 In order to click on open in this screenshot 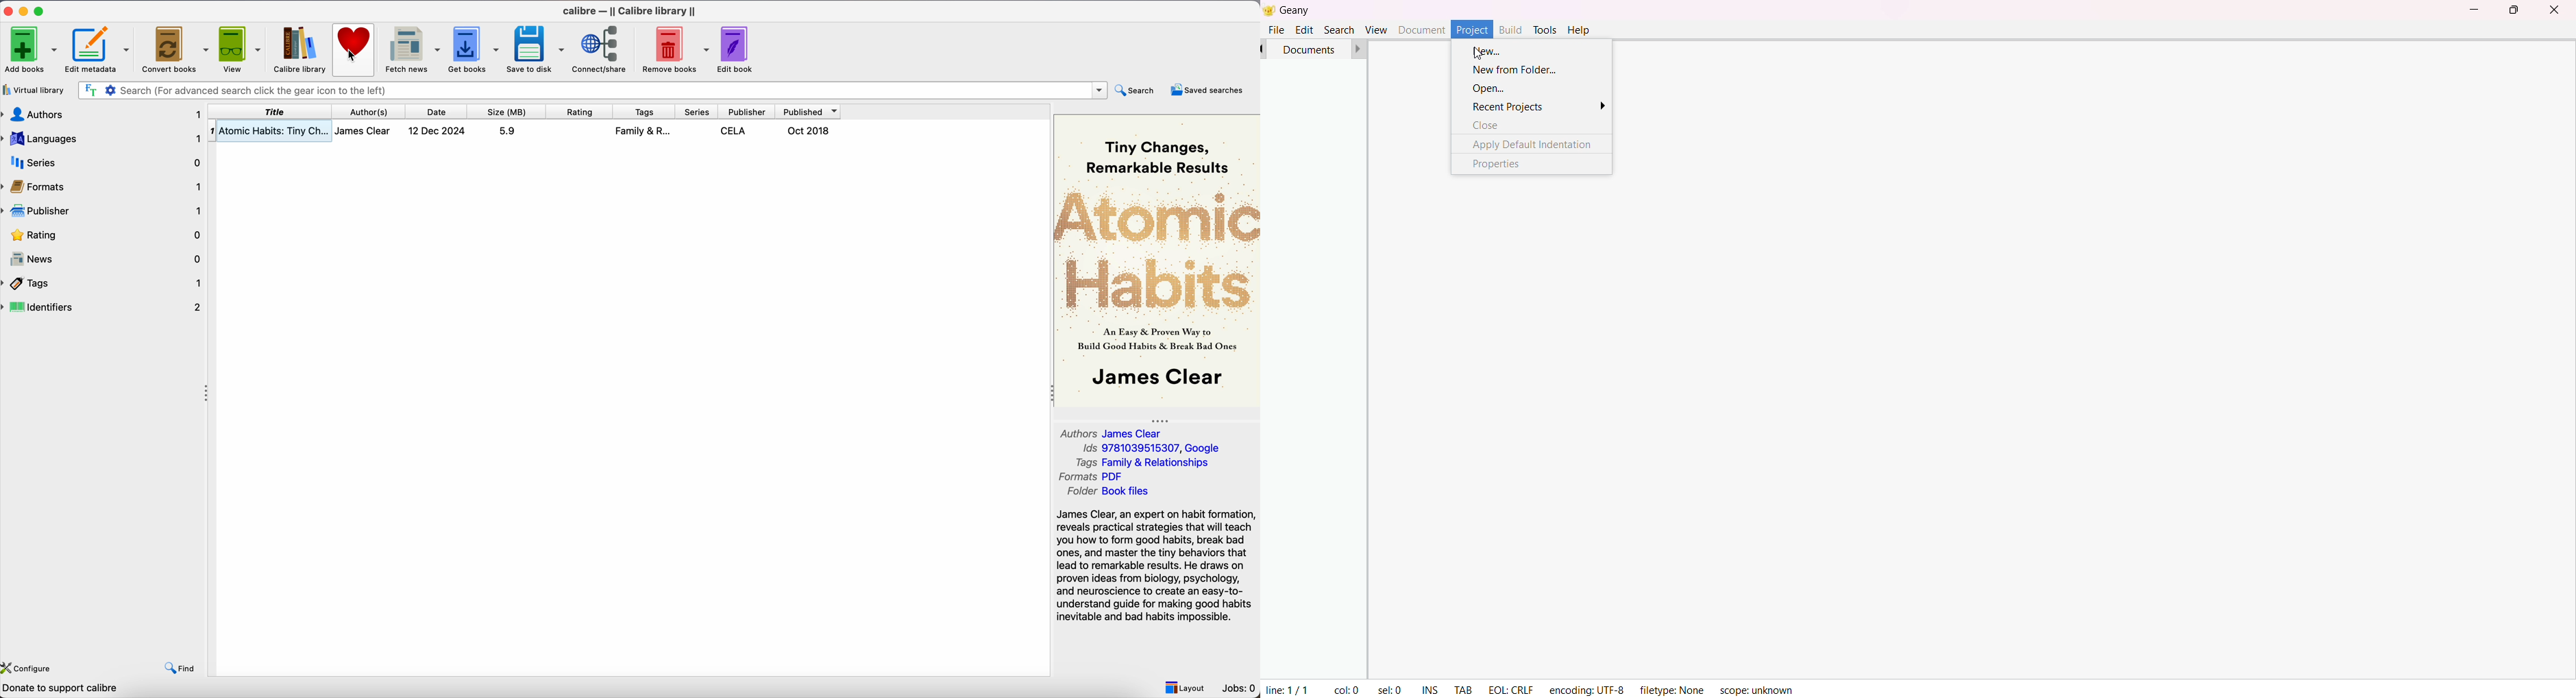, I will do `click(1491, 88)`.